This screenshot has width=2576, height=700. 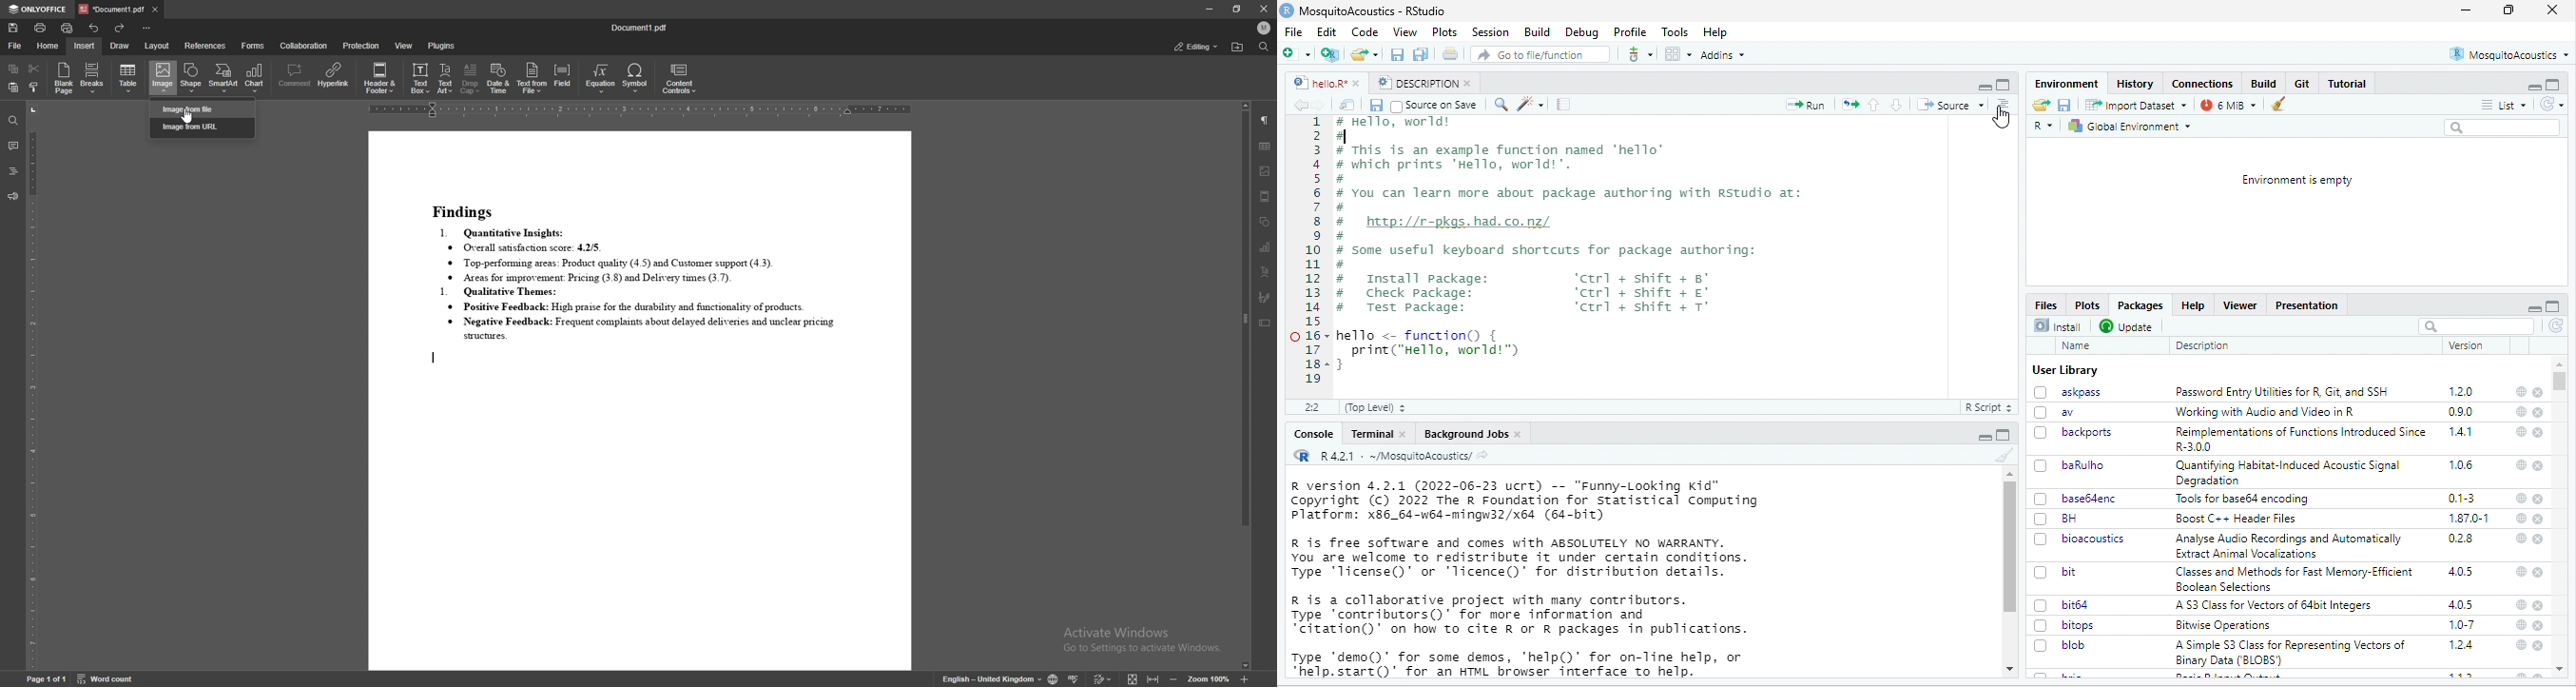 What do you see at coordinates (1451, 53) in the screenshot?
I see `Print` at bounding box center [1451, 53].